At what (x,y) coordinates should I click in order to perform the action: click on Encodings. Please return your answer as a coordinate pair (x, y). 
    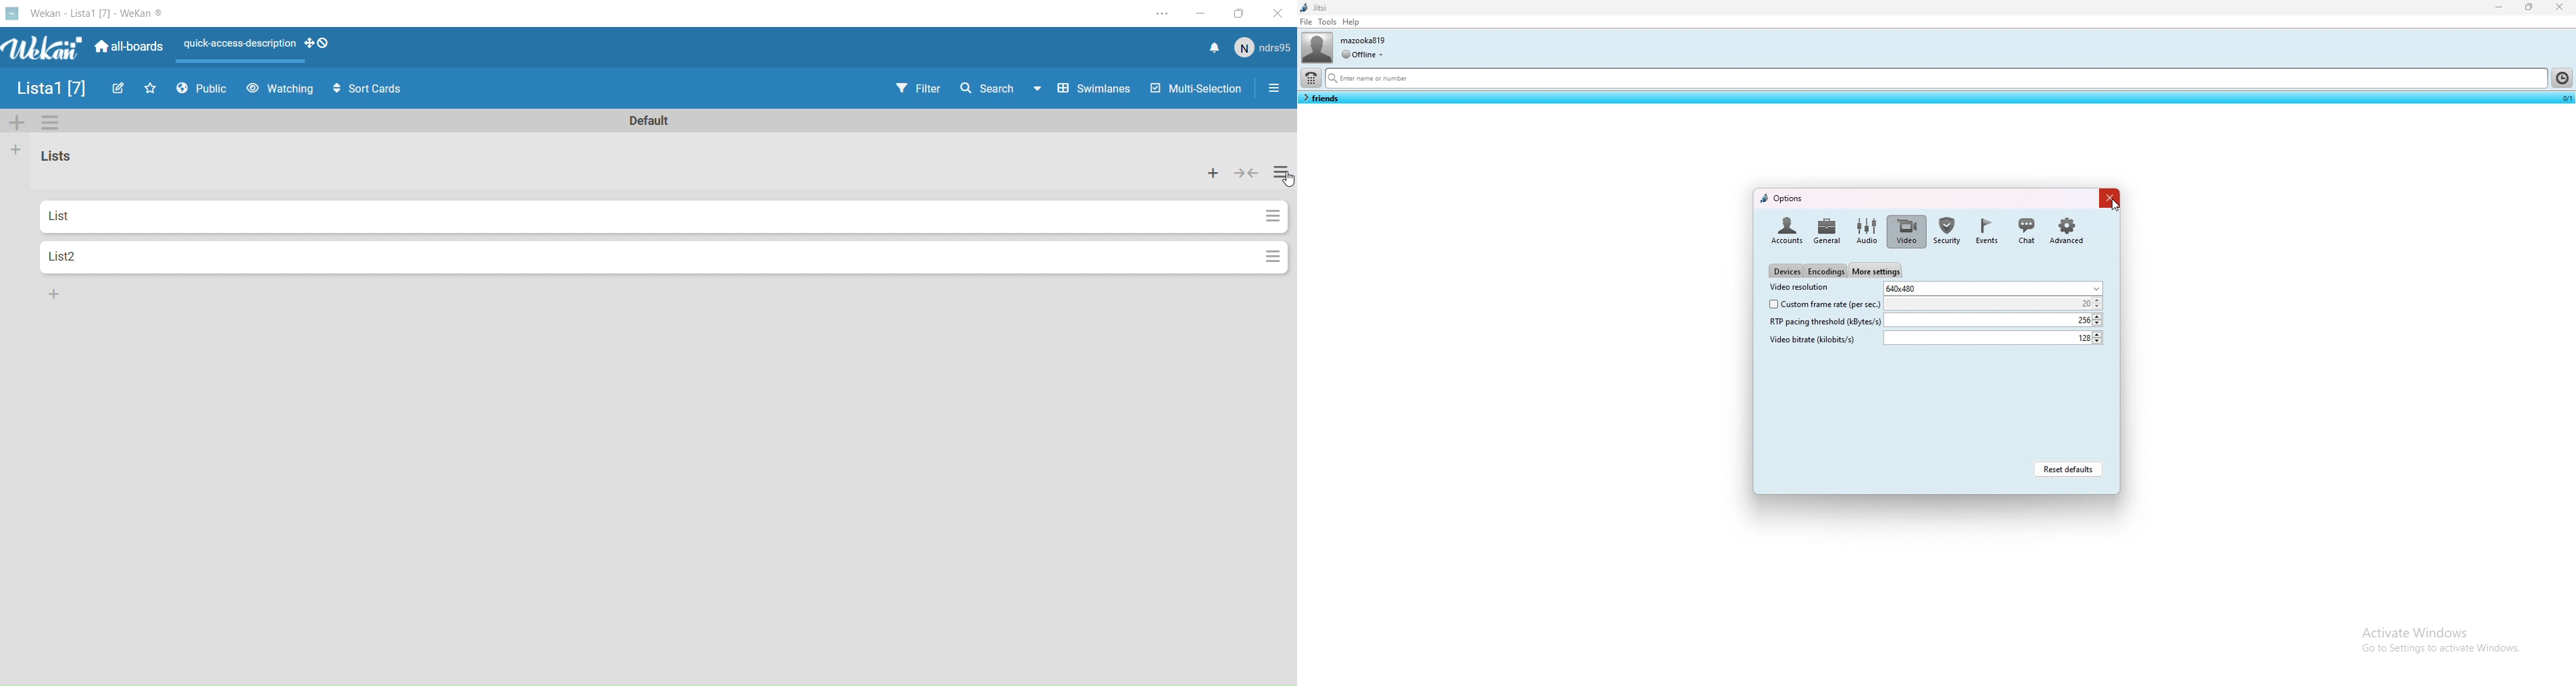
    Looking at the image, I should click on (1826, 272).